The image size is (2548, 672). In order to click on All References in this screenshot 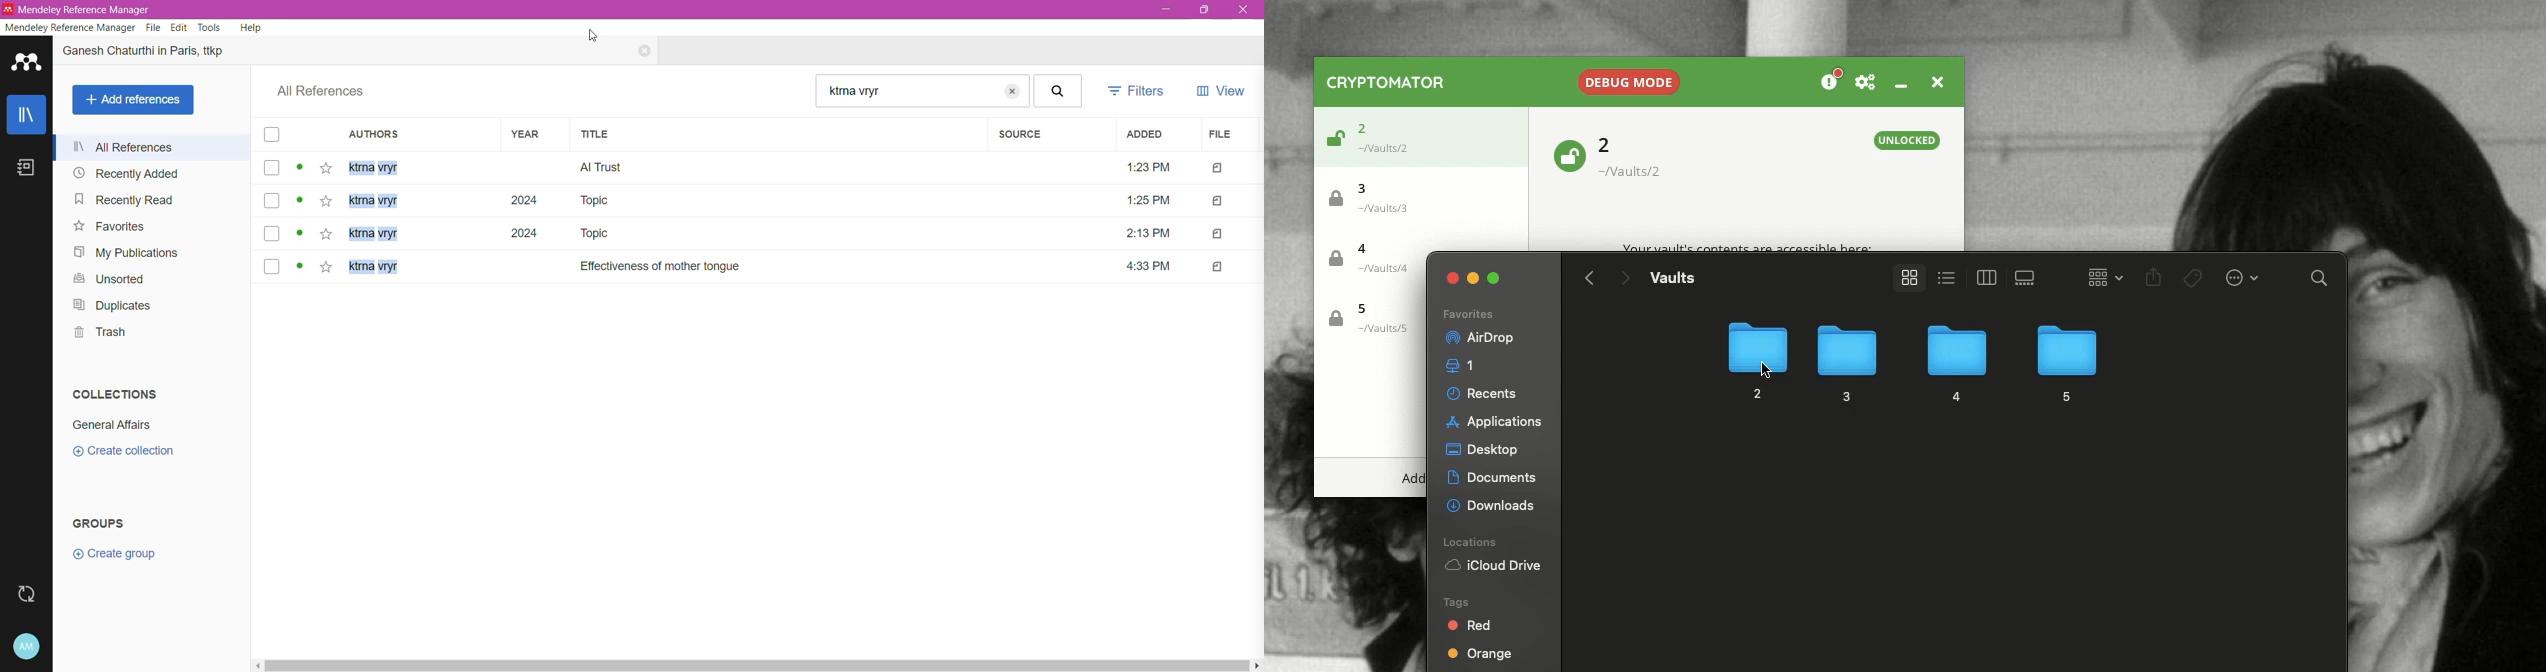, I will do `click(327, 92)`.